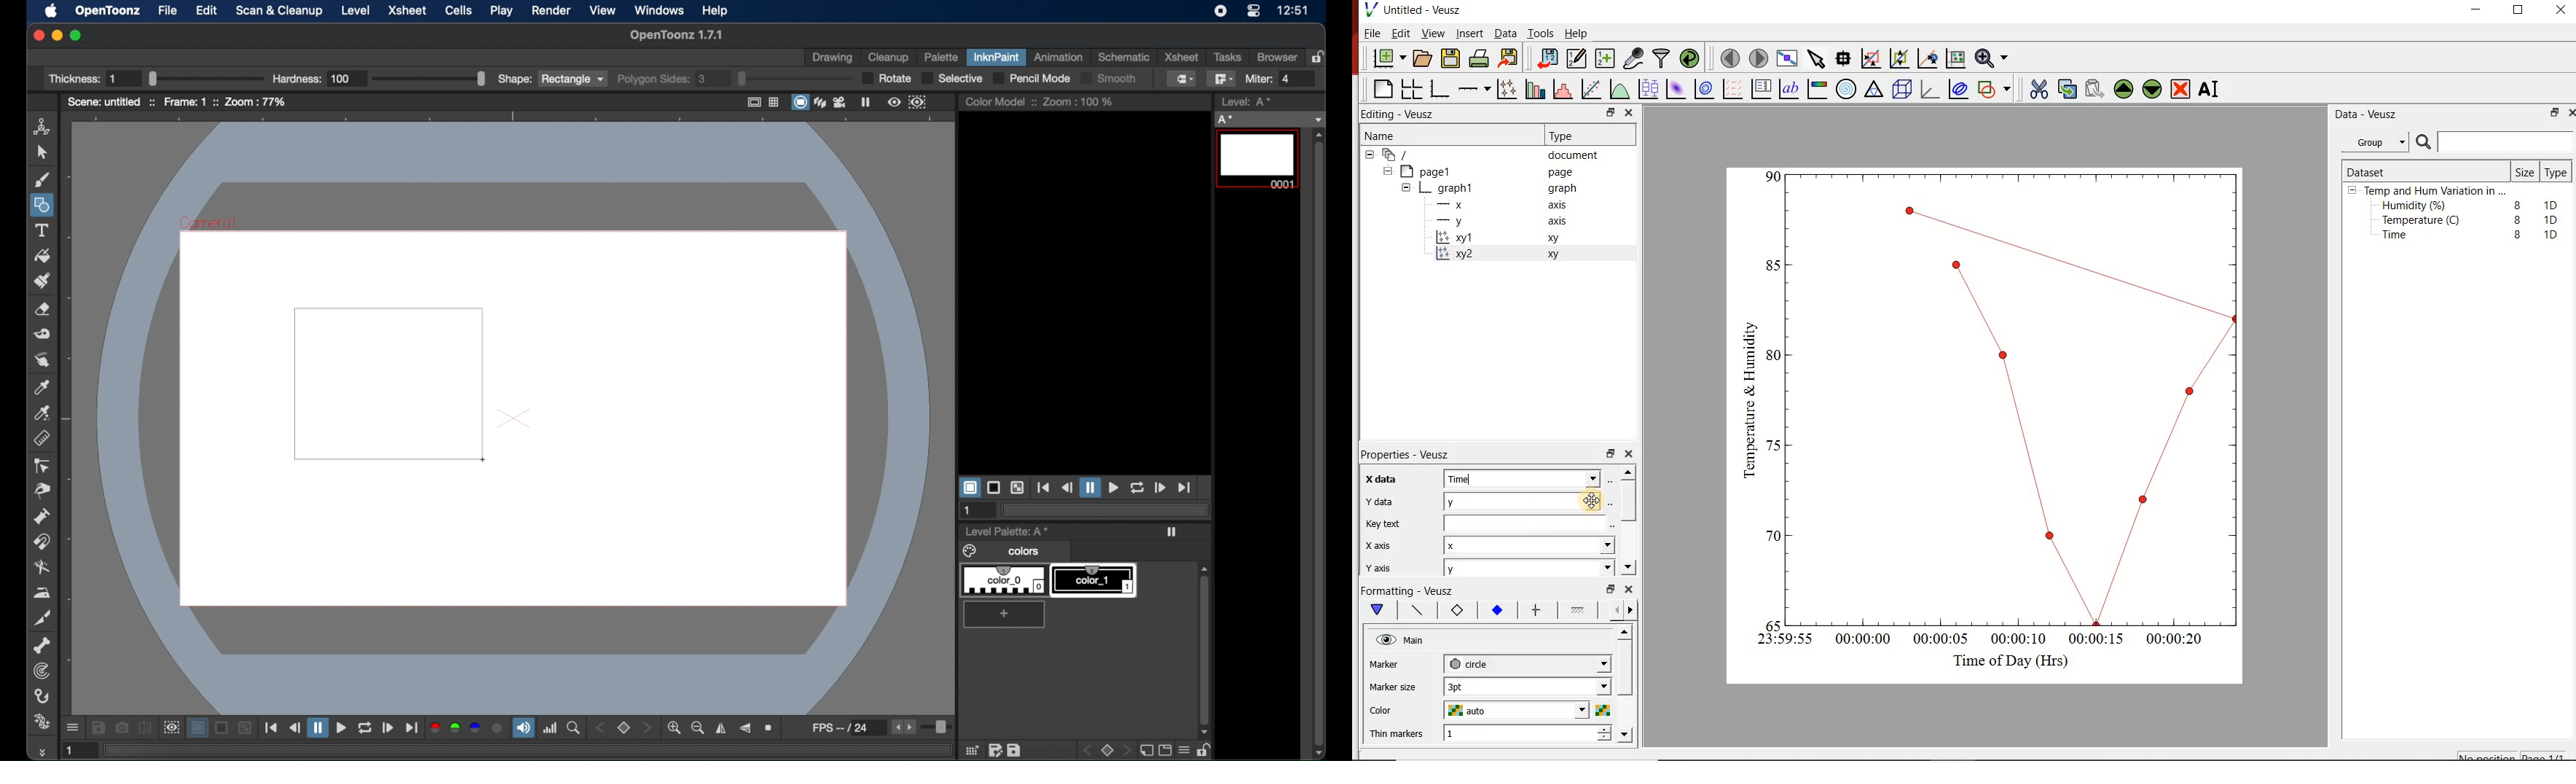 This screenshot has height=784, width=2576. What do you see at coordinates (502, 10) in the screenshot?
I see `play` at bounding box center [502, 10].